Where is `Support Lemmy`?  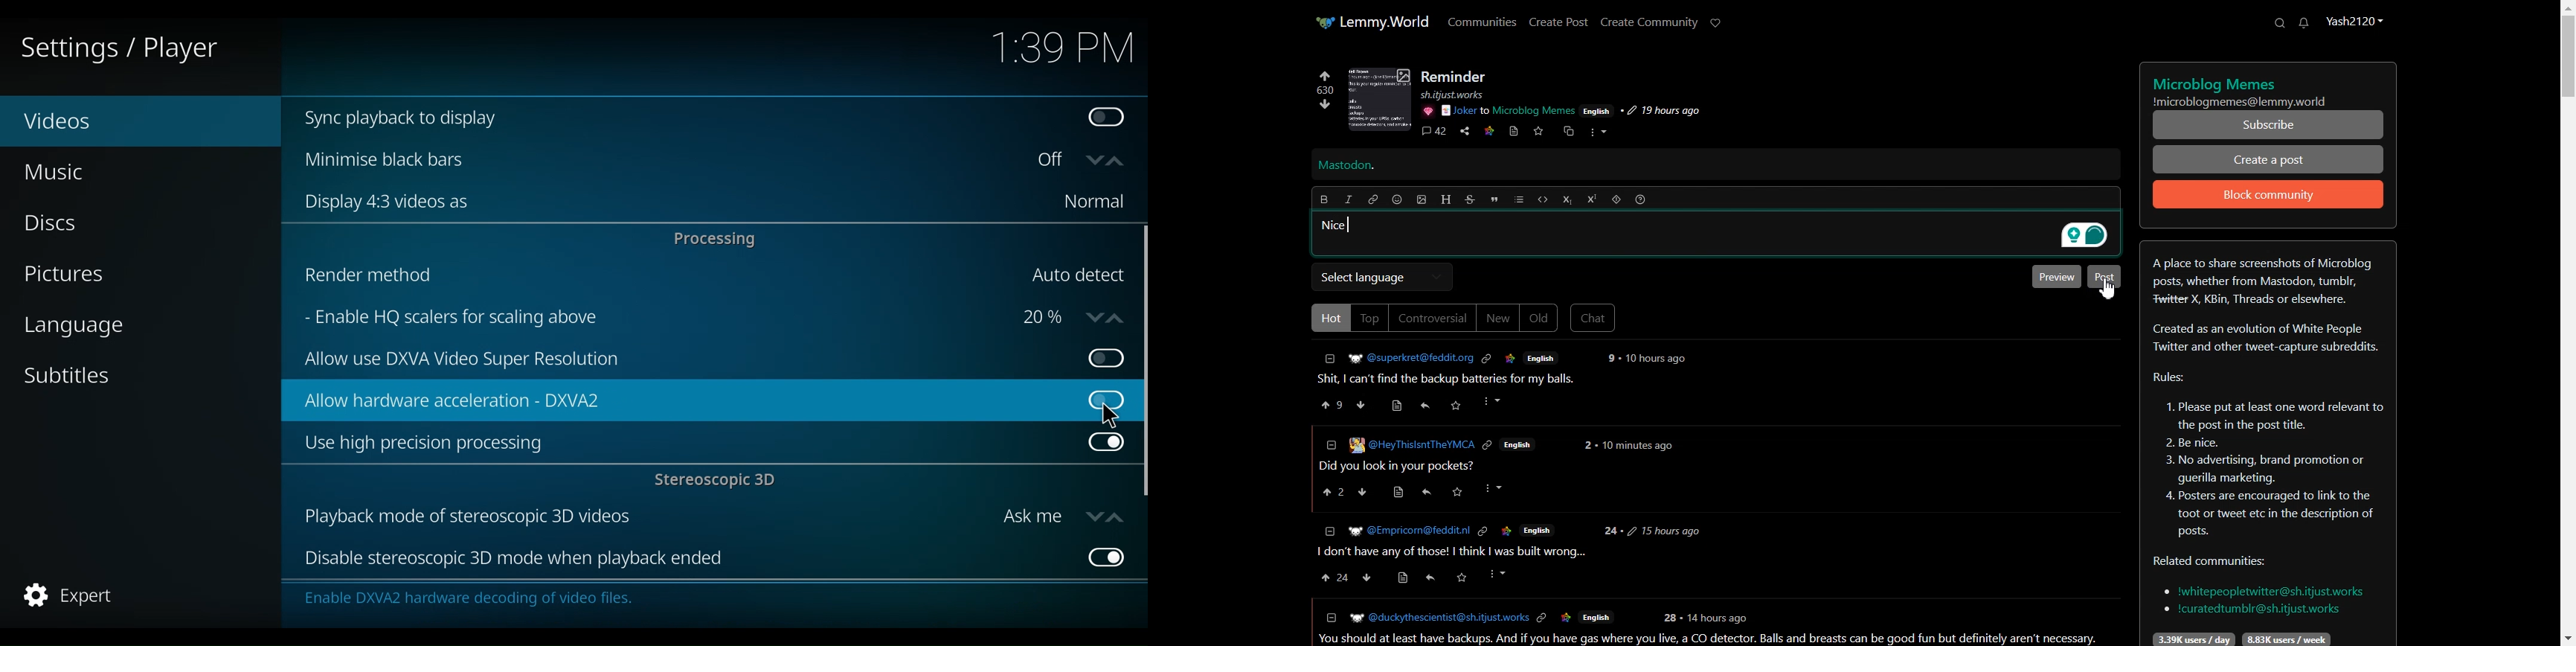 Support Lemmy is located at coordinates (1716, 23).